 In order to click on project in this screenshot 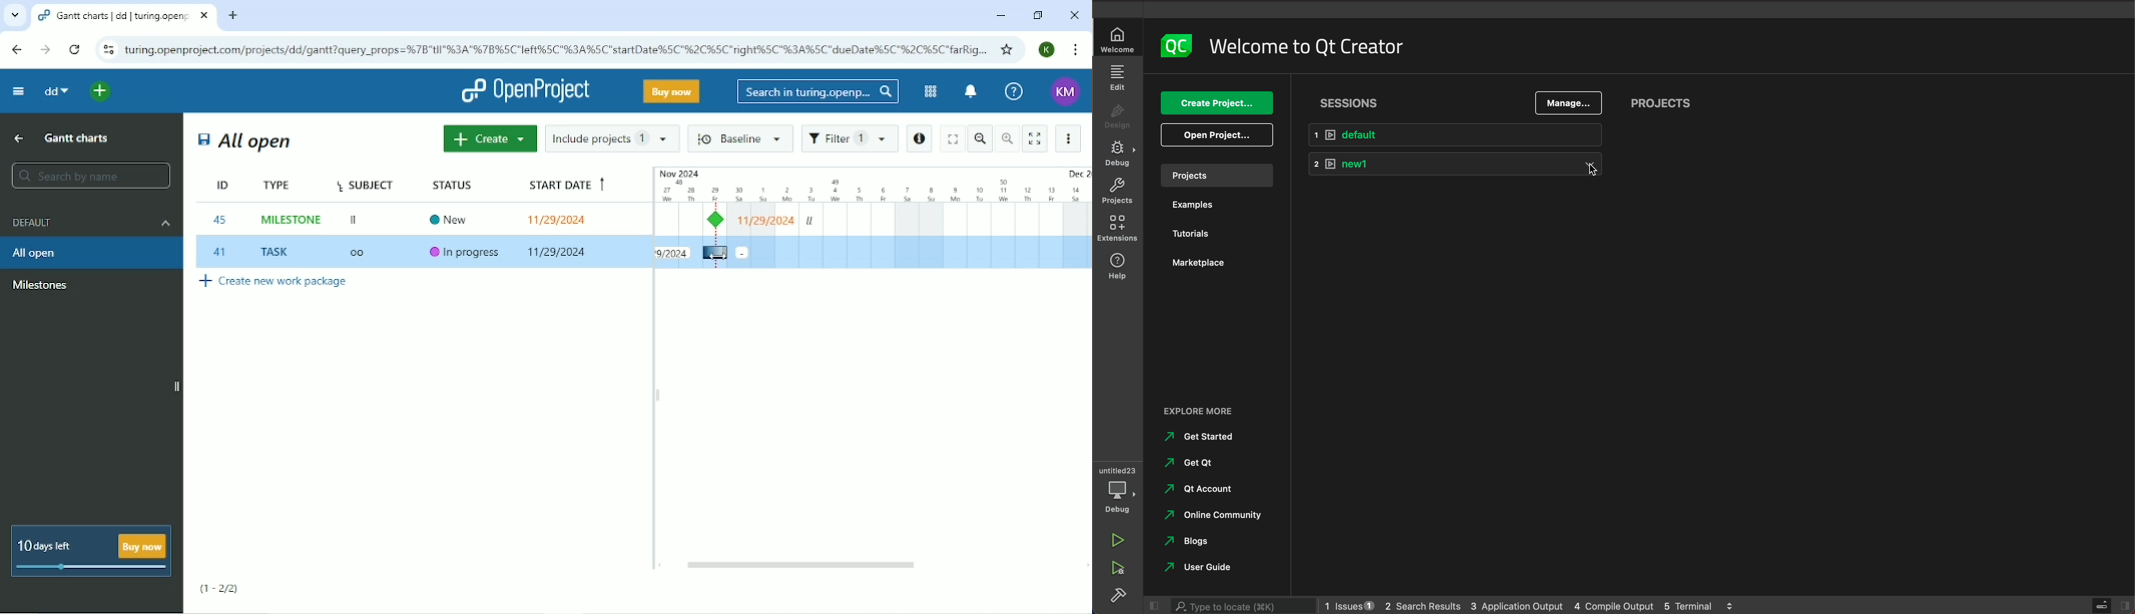, I will do `click(1117, 192)`.